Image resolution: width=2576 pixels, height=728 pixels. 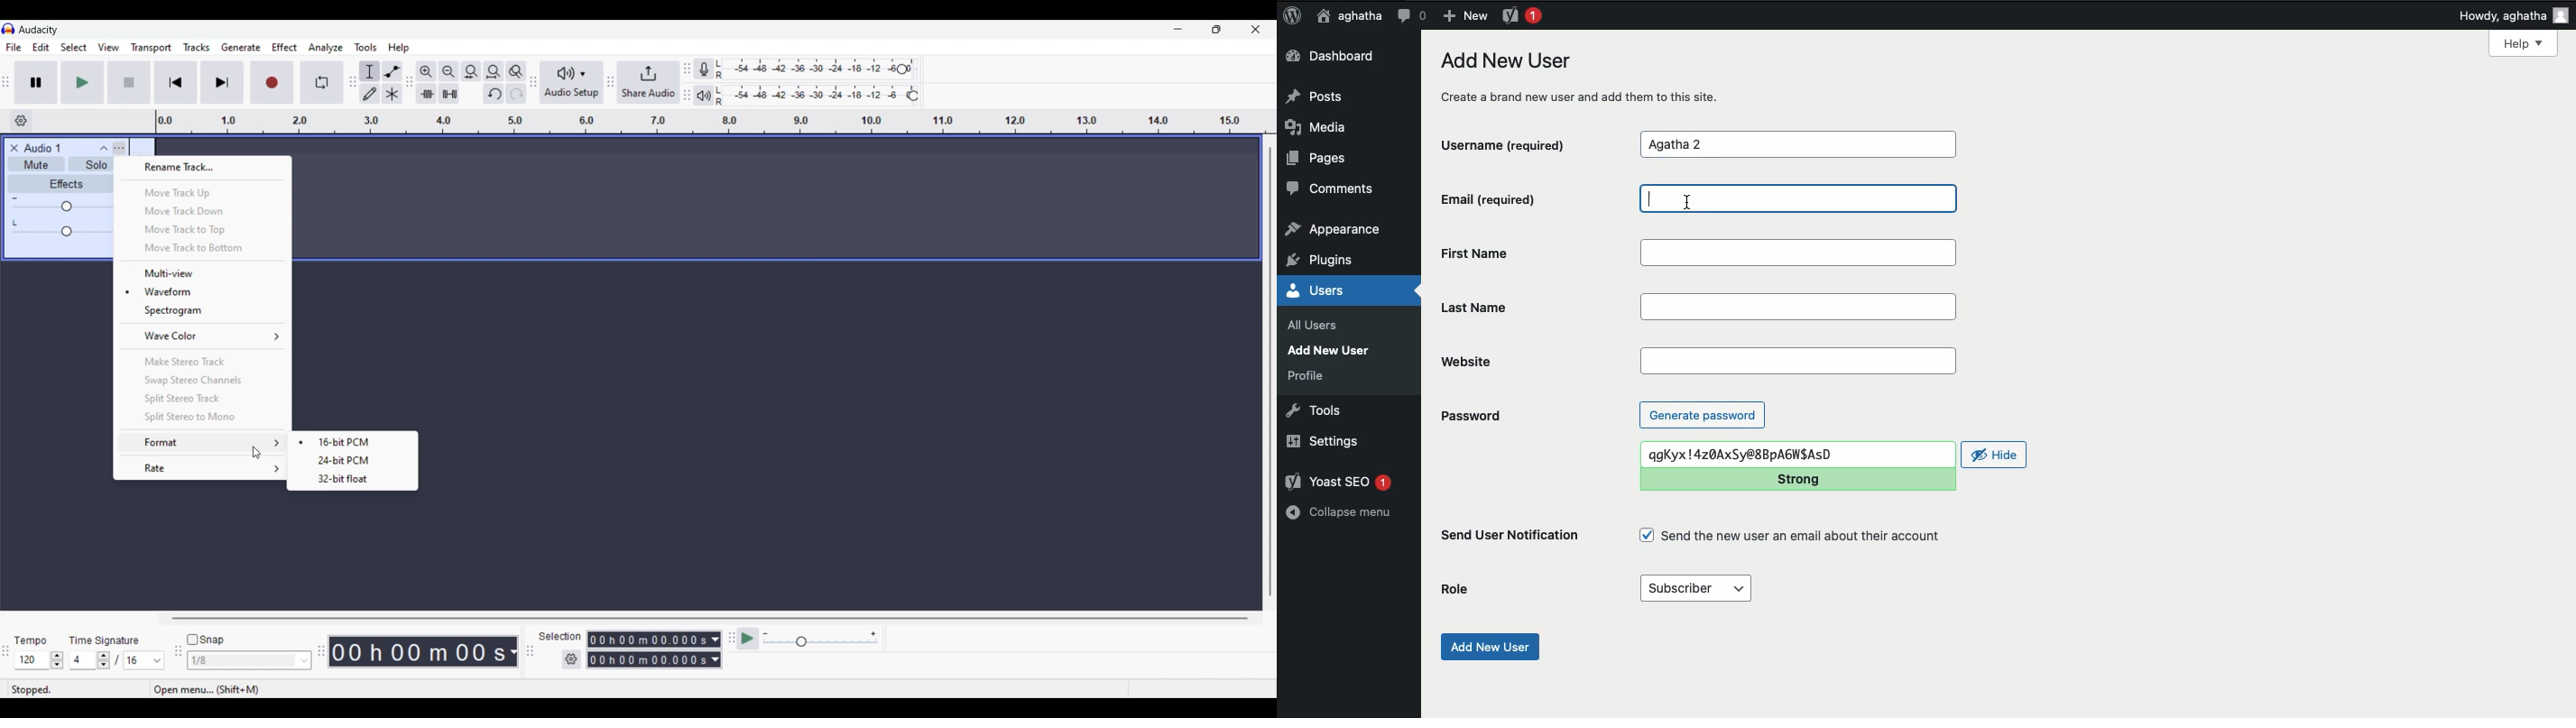 What do you see at coordinates (1464, 14) in the screenshot?
I see `New` at bounding box center [1464, 14].